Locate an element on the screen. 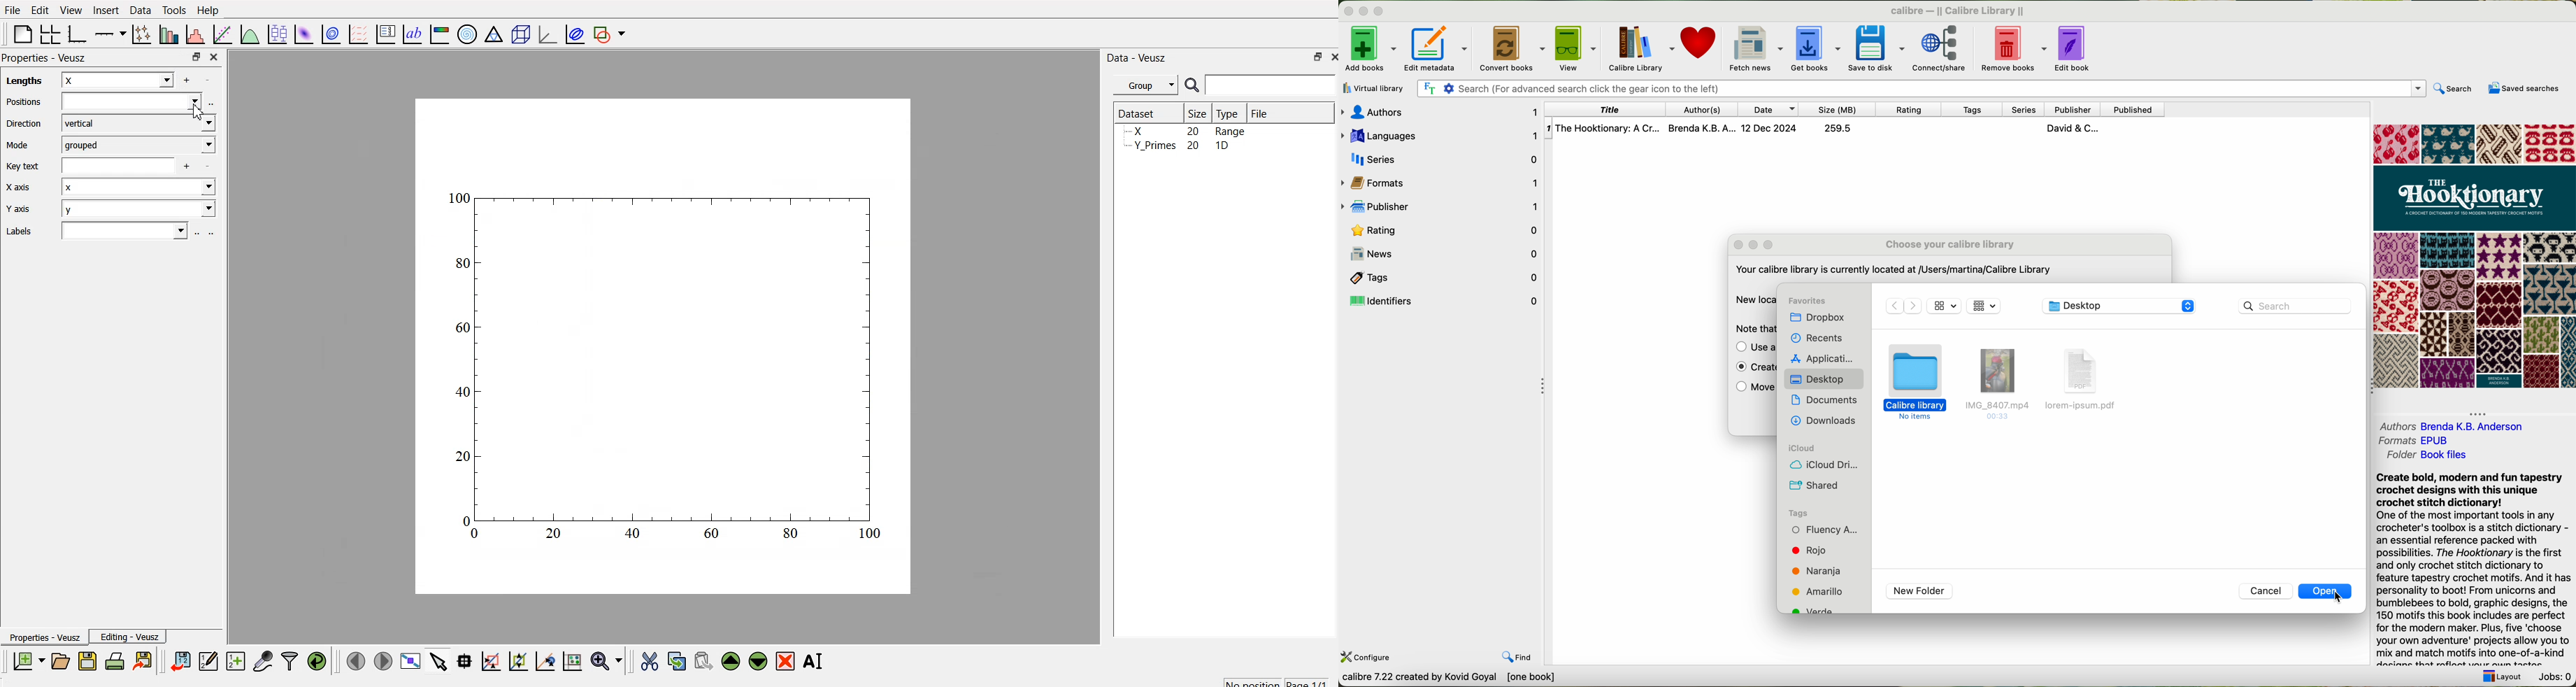  jobs: 0 is located at coordinates (2557, 678).